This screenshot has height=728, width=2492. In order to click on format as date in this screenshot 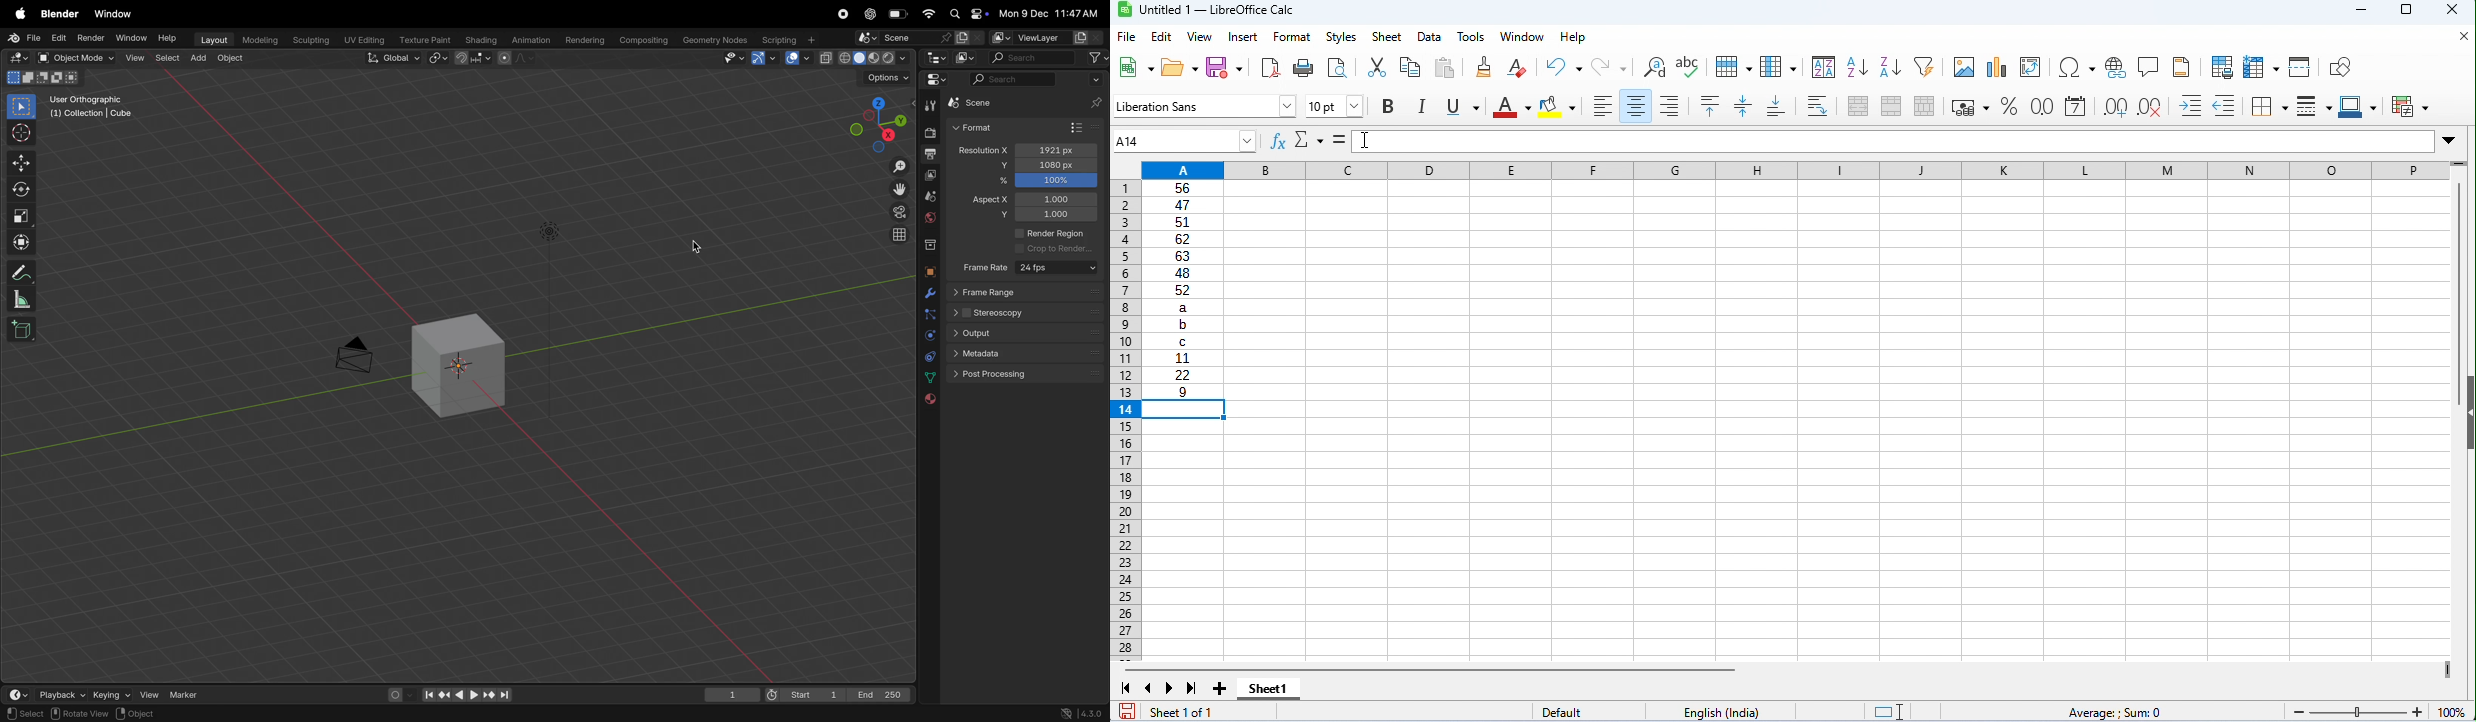, I will do `click(2076, 106)`.